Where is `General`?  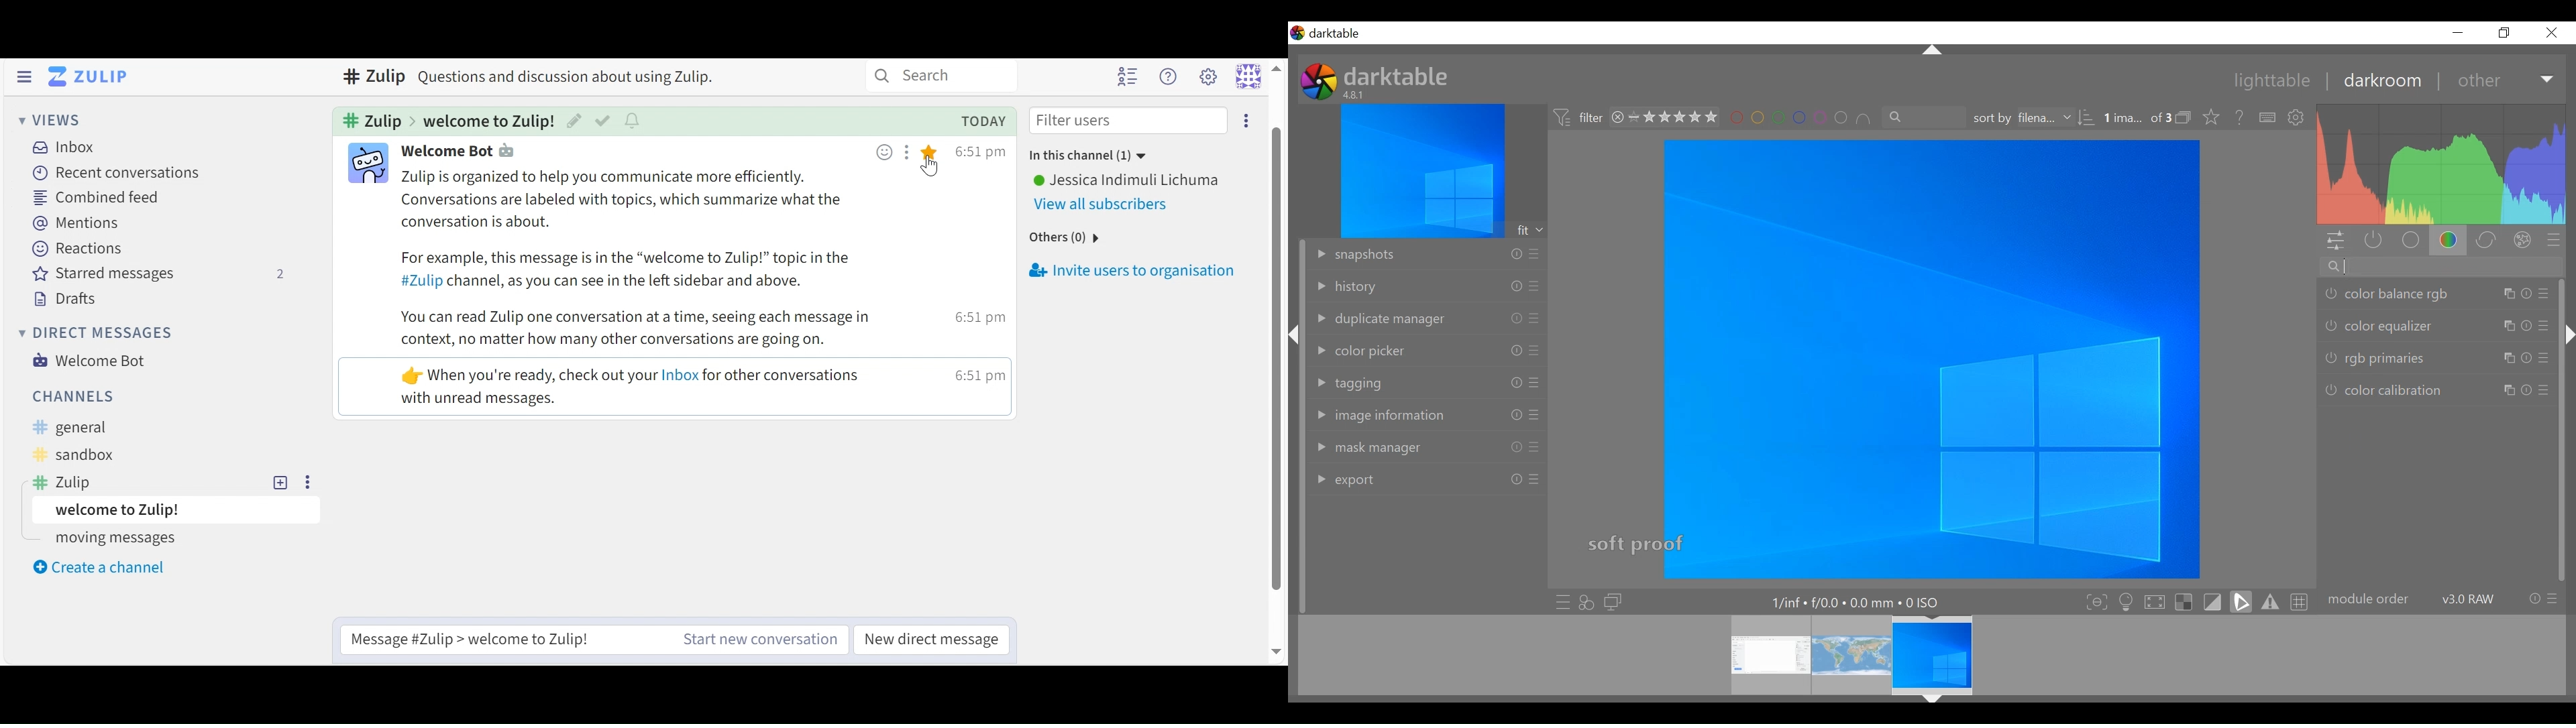
General is located at coordinates (70, 428).